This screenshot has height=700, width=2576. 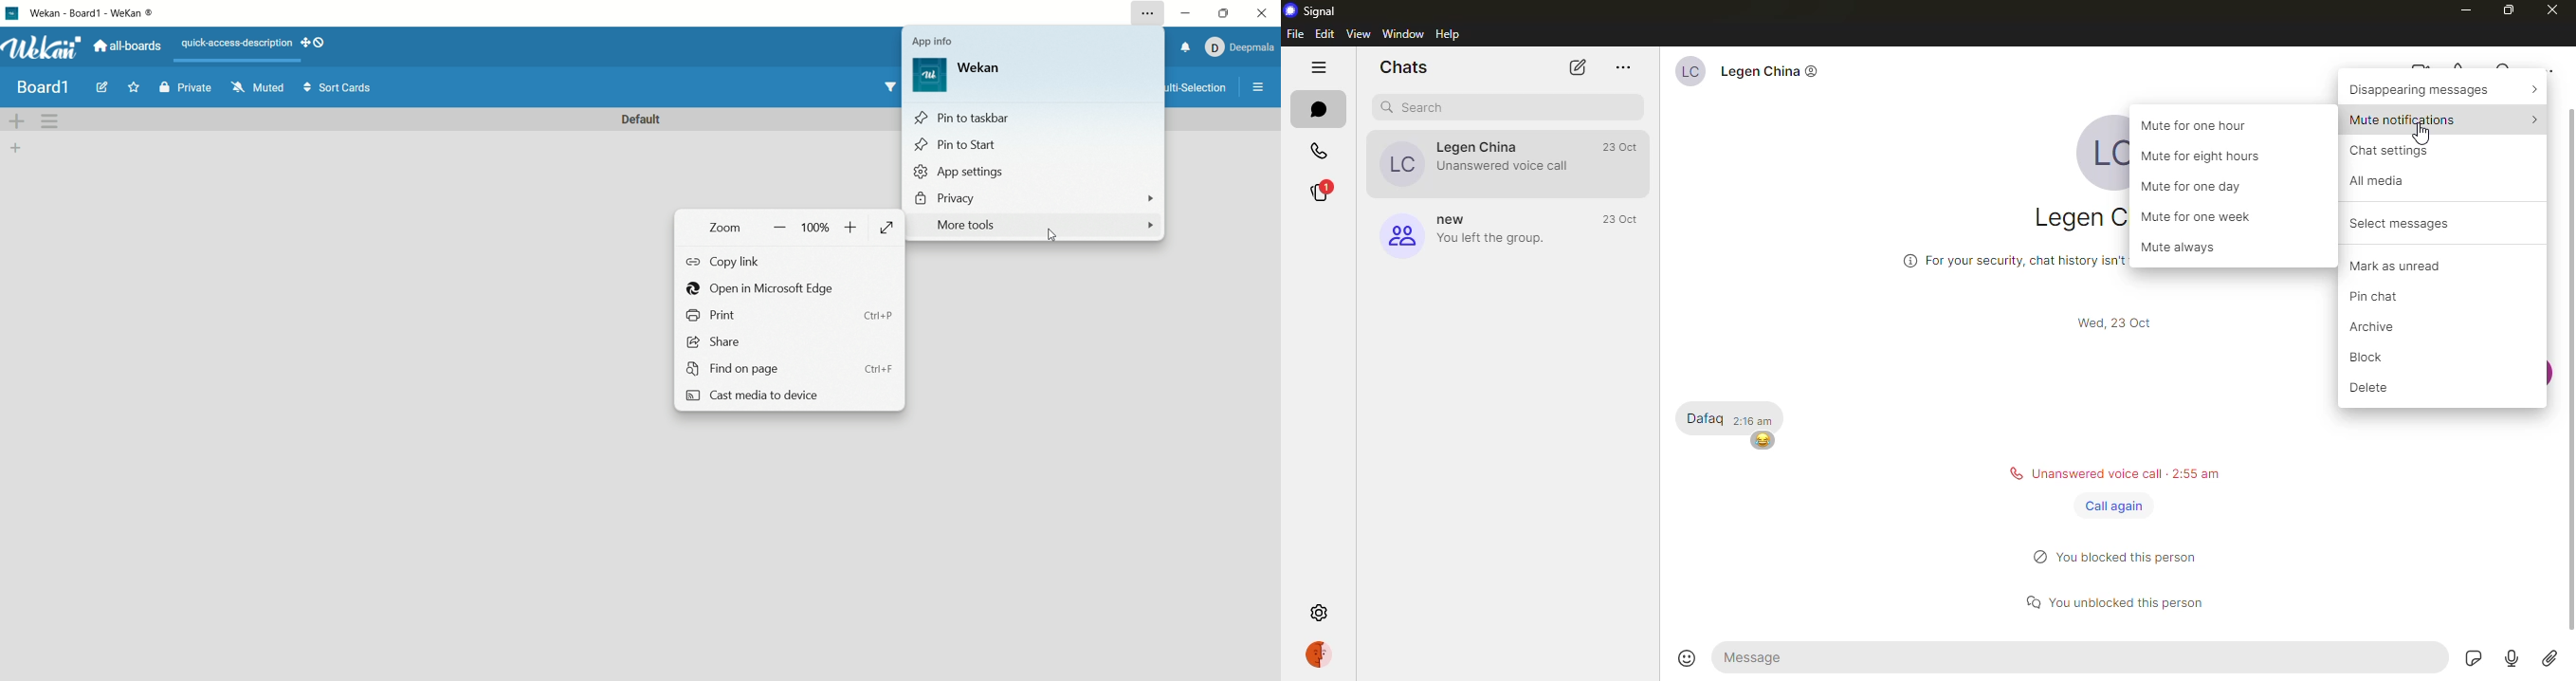 I want to click on minimize, so click(x=1188, y=13).